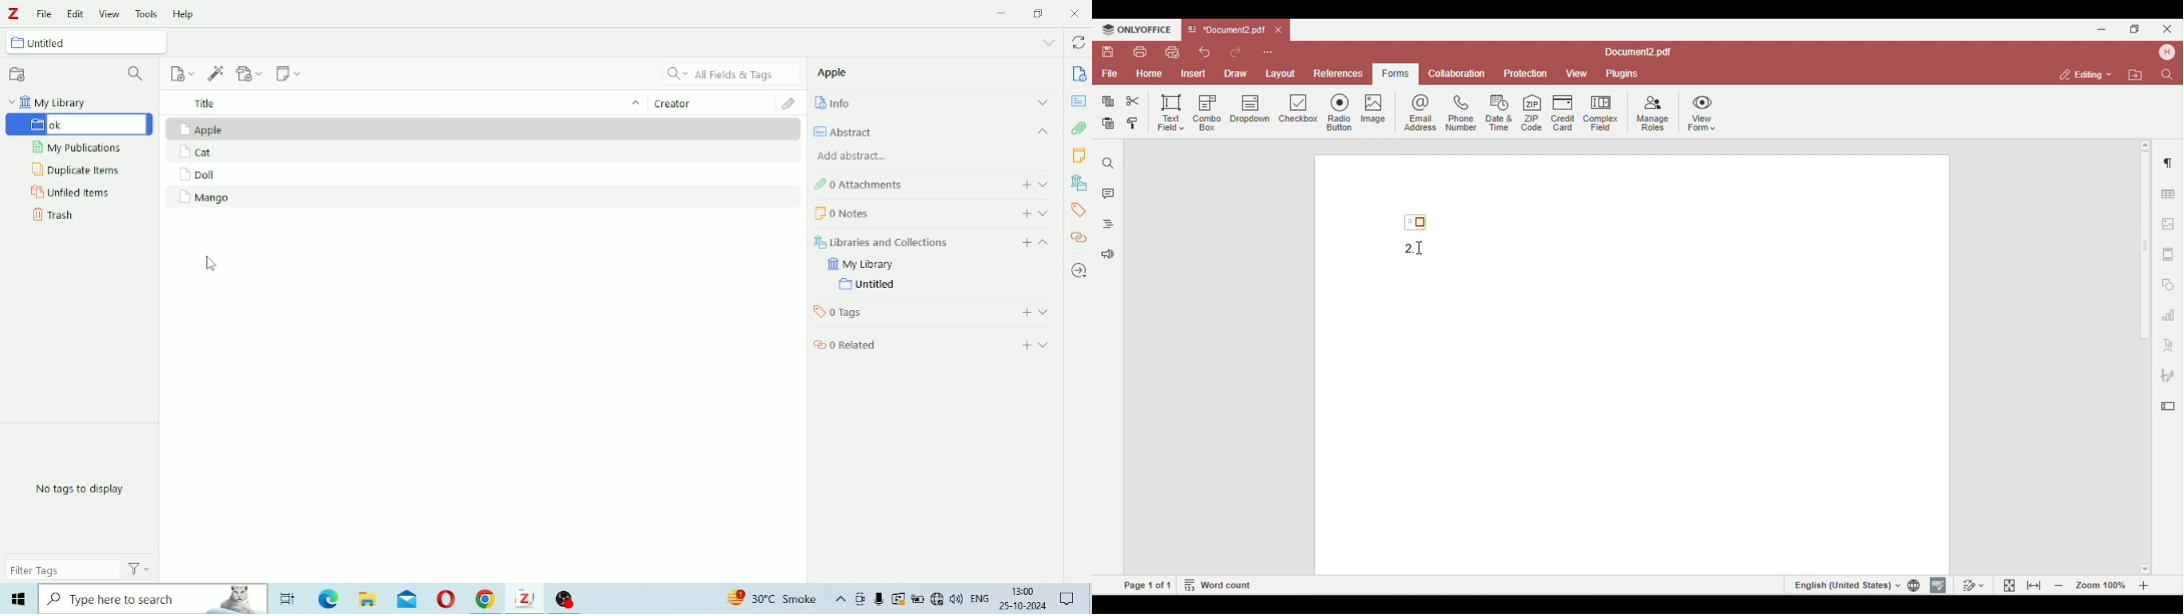 This screenshot has height=616, width=2184. What do you see at coordinates (1027, 312) in the screenshot?
I see `Add` at bounding box center [1027, 312].